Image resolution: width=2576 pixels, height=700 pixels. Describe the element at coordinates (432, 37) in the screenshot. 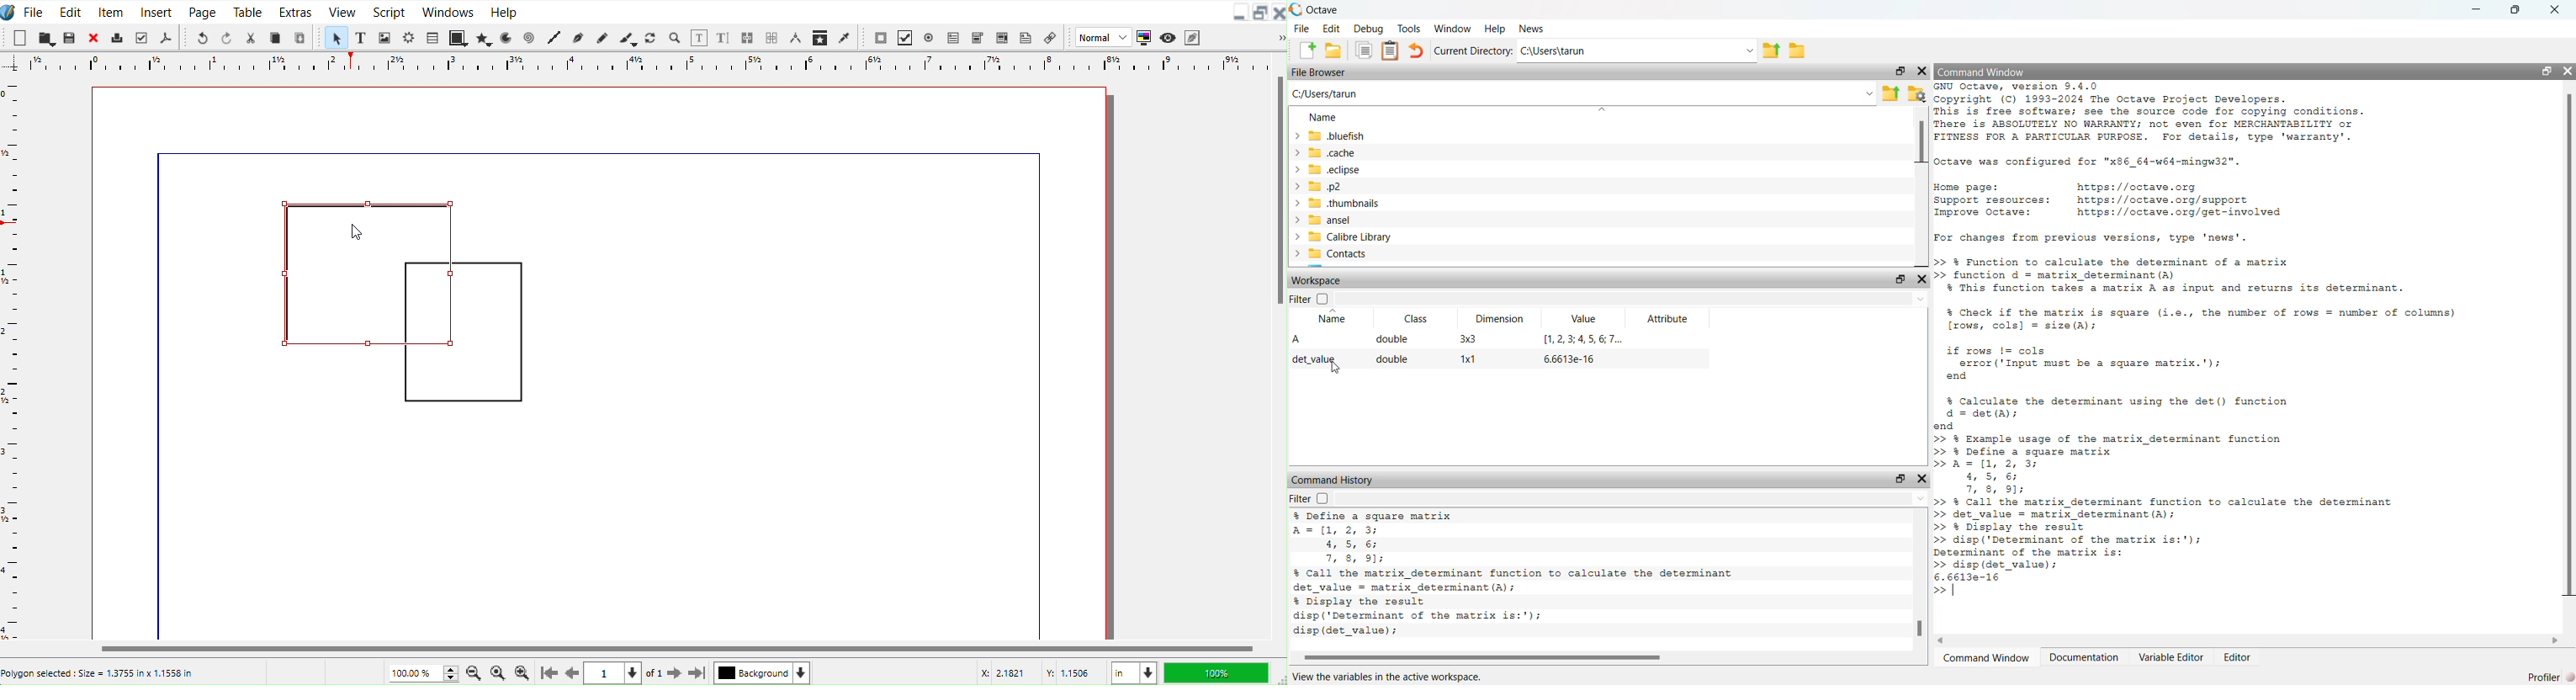

I see `Table` at that location.